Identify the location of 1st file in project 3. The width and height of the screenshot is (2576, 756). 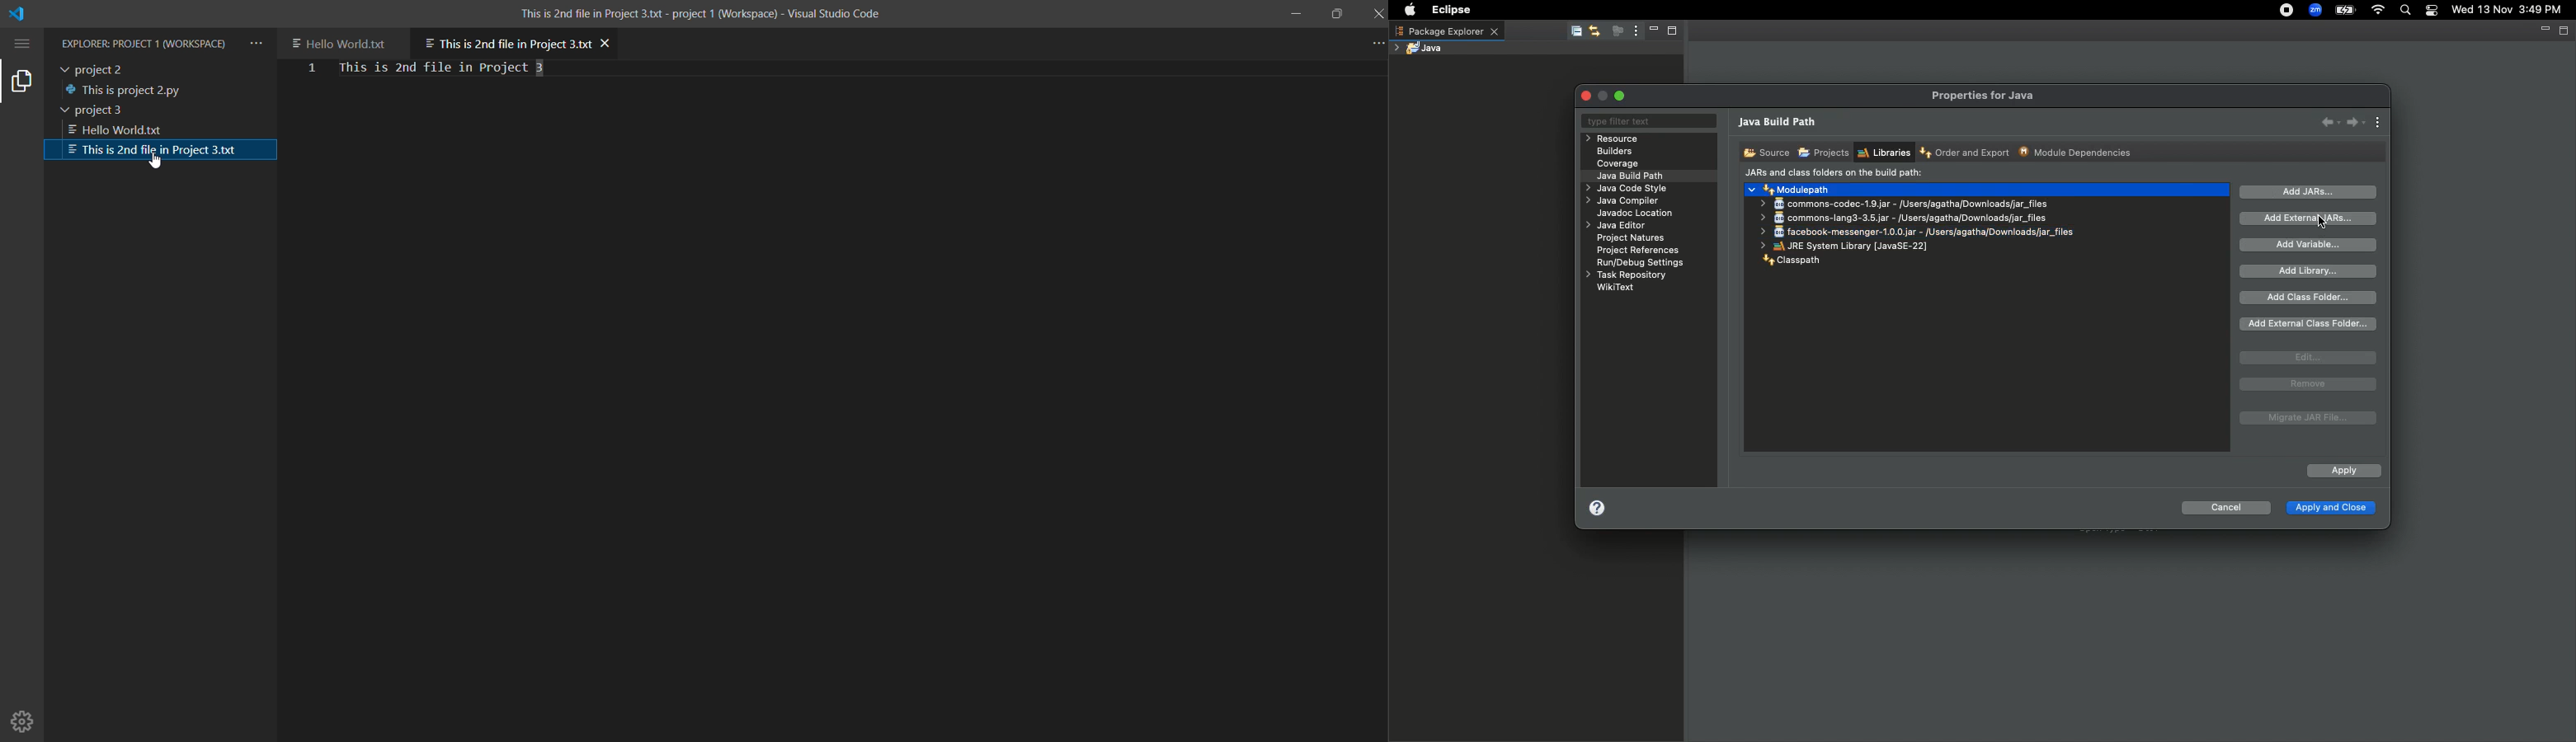
(157, 130).